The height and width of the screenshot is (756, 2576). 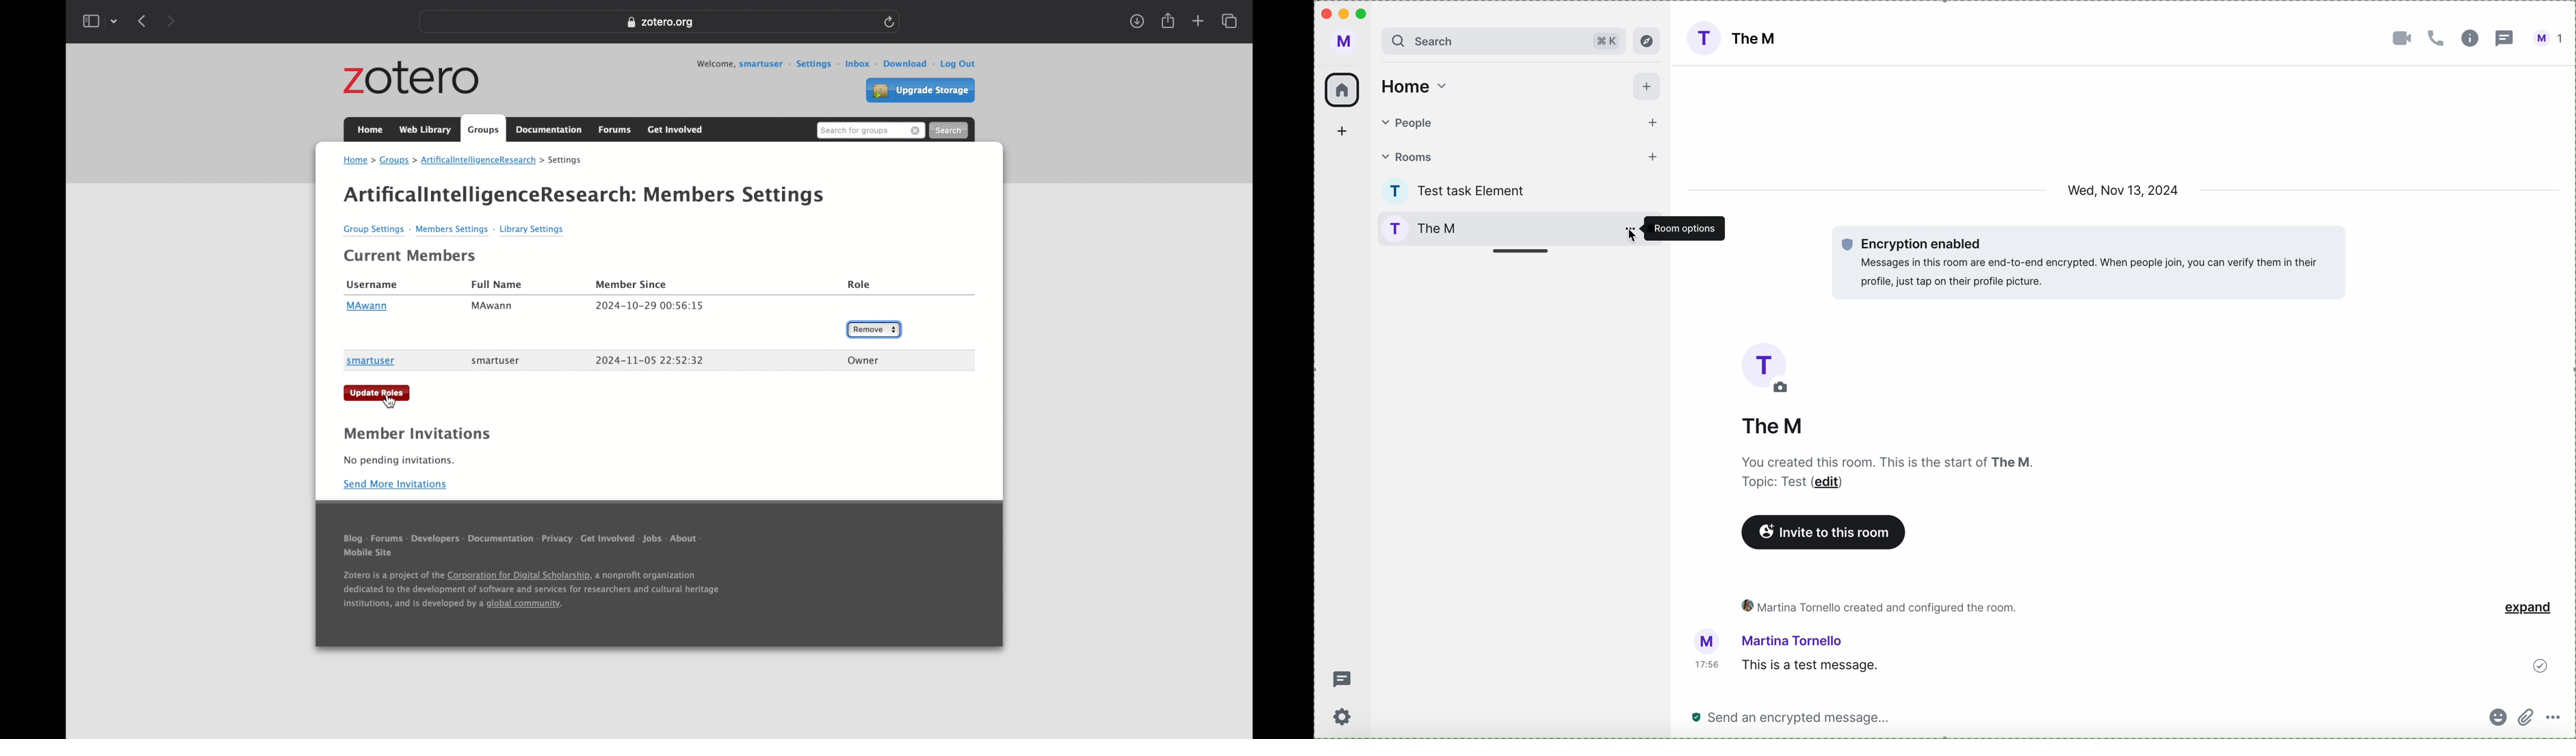 I want to click on settings, so click(x=1343, y=716).